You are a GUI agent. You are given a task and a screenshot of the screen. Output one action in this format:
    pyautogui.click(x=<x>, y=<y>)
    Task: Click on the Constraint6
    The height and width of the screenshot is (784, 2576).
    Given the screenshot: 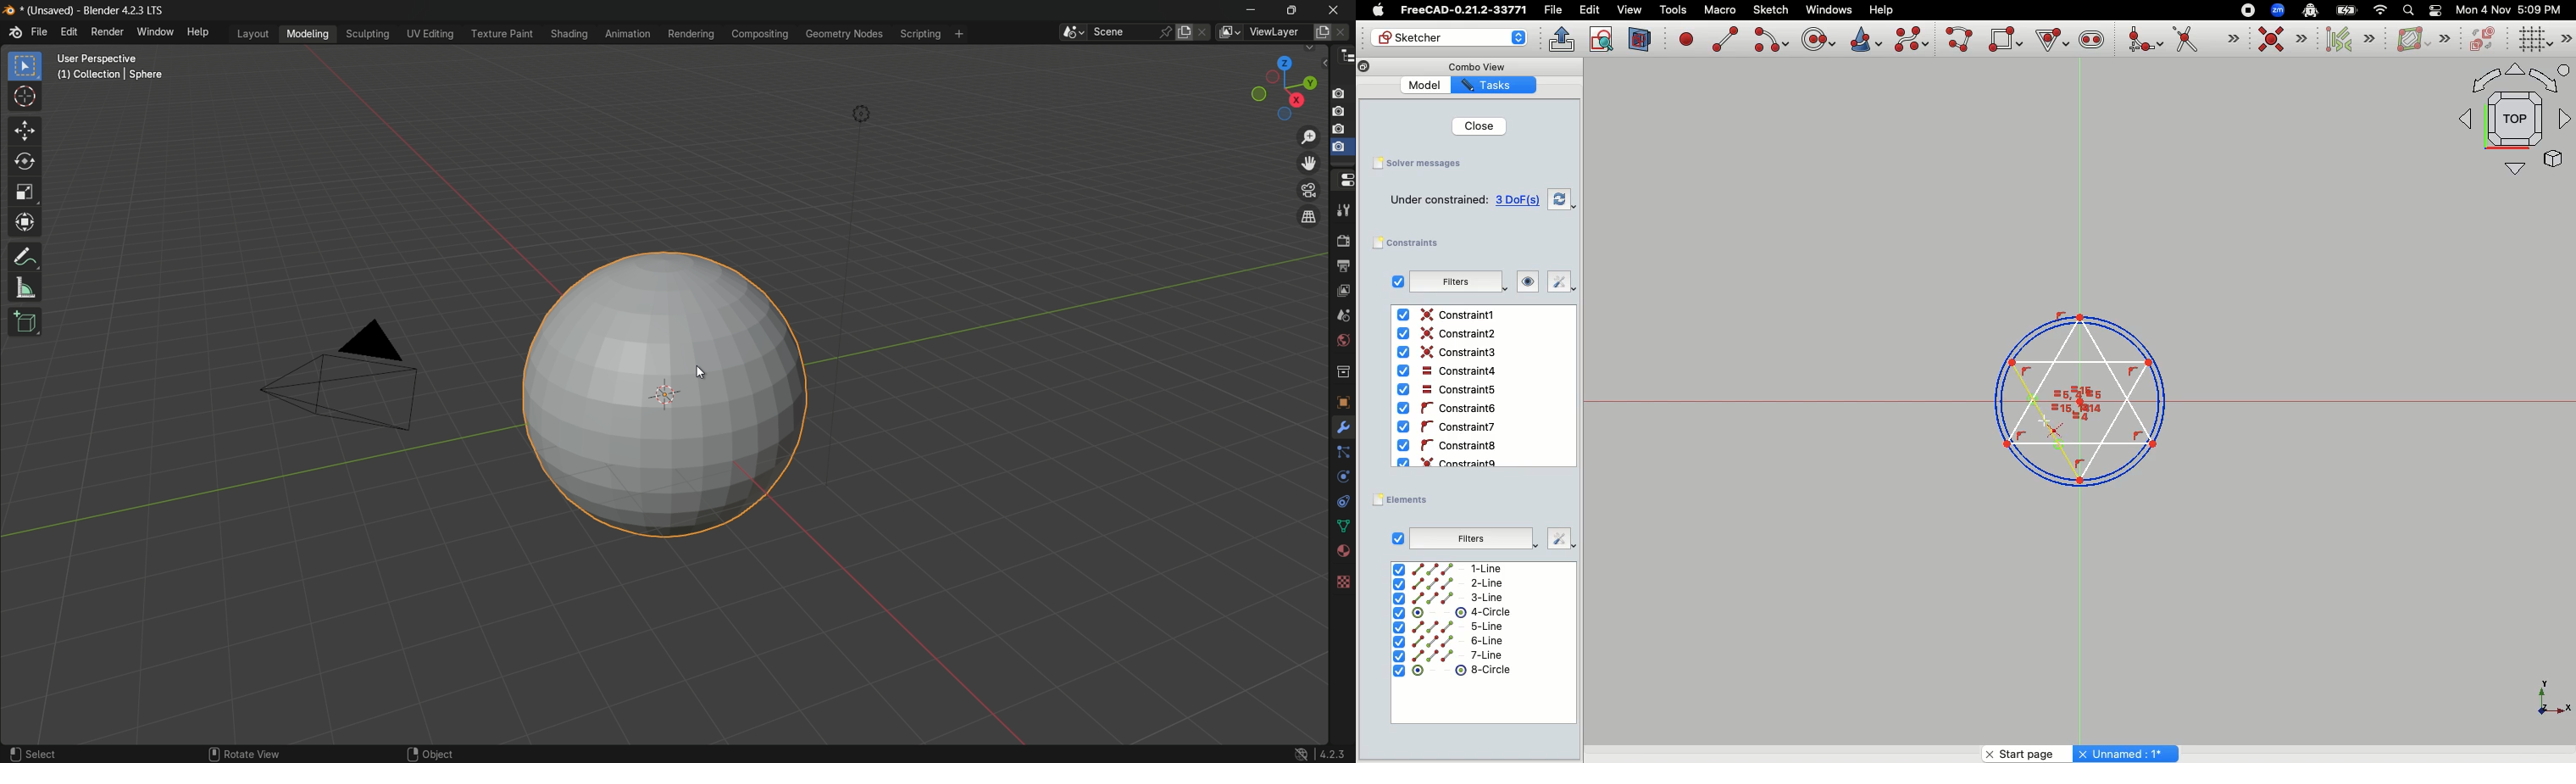 What is the action you would take?
    pyautogui.click(x=1451, y=426)
    